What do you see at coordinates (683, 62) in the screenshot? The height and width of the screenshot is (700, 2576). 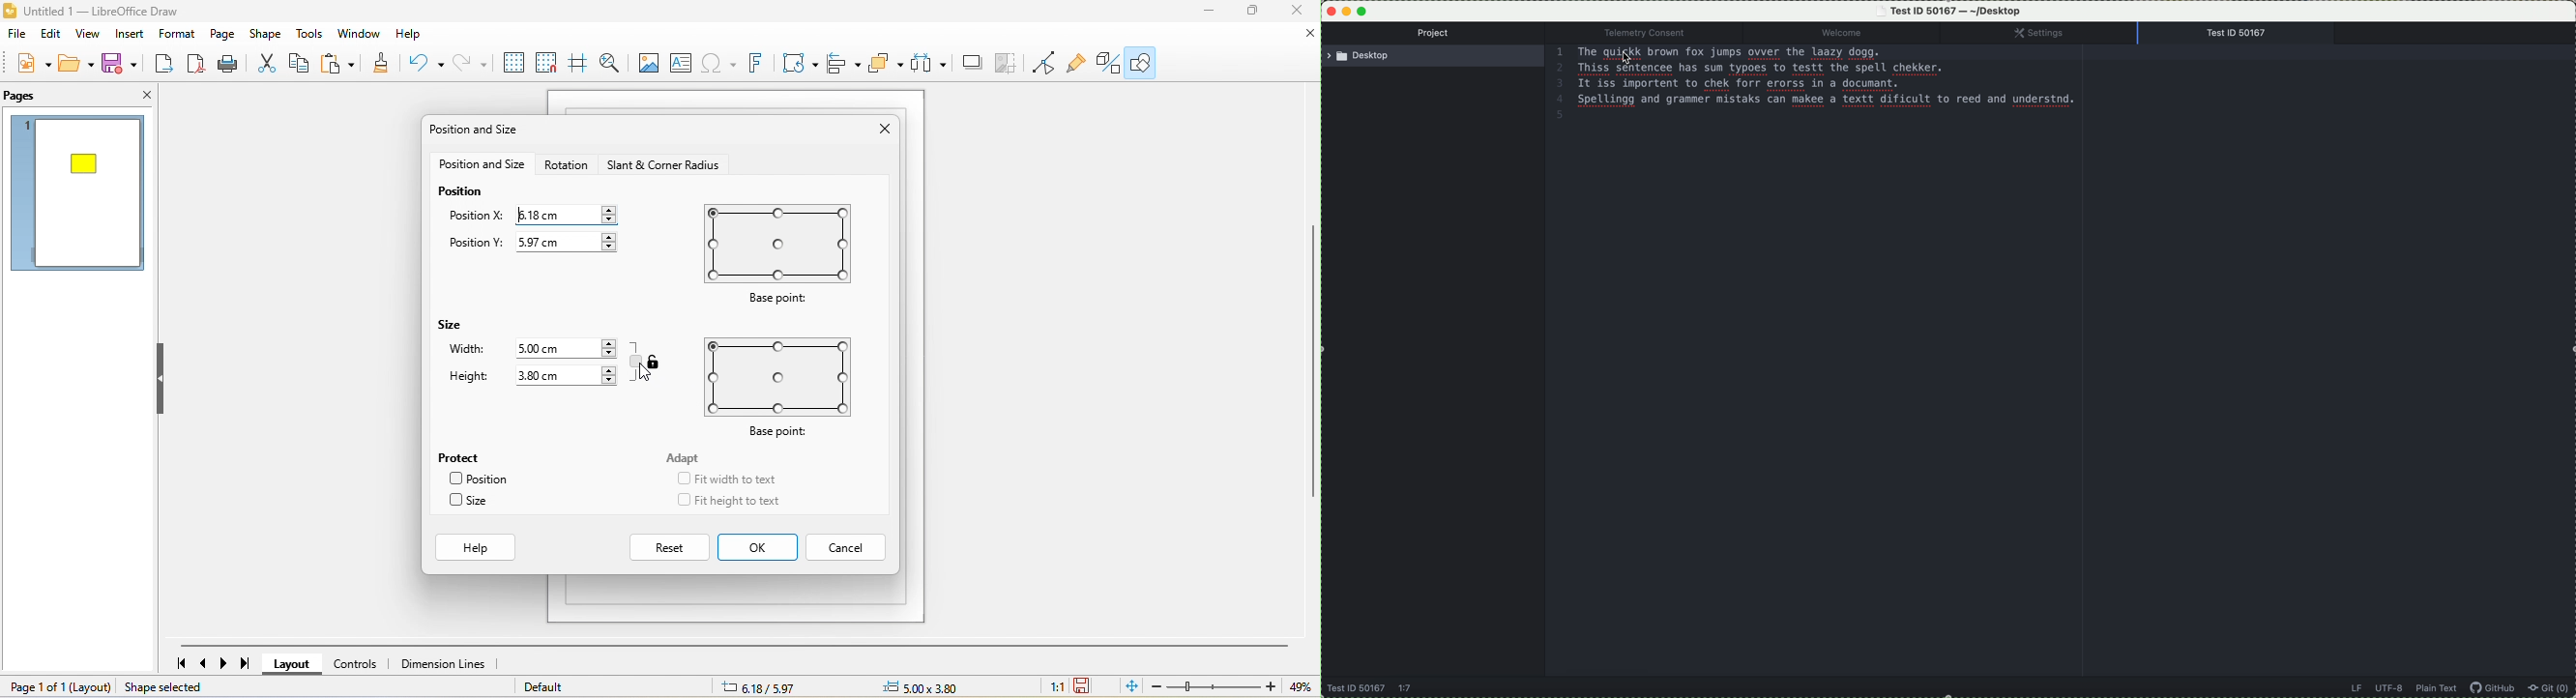 I see `text box` at bounding box center [683, 62].